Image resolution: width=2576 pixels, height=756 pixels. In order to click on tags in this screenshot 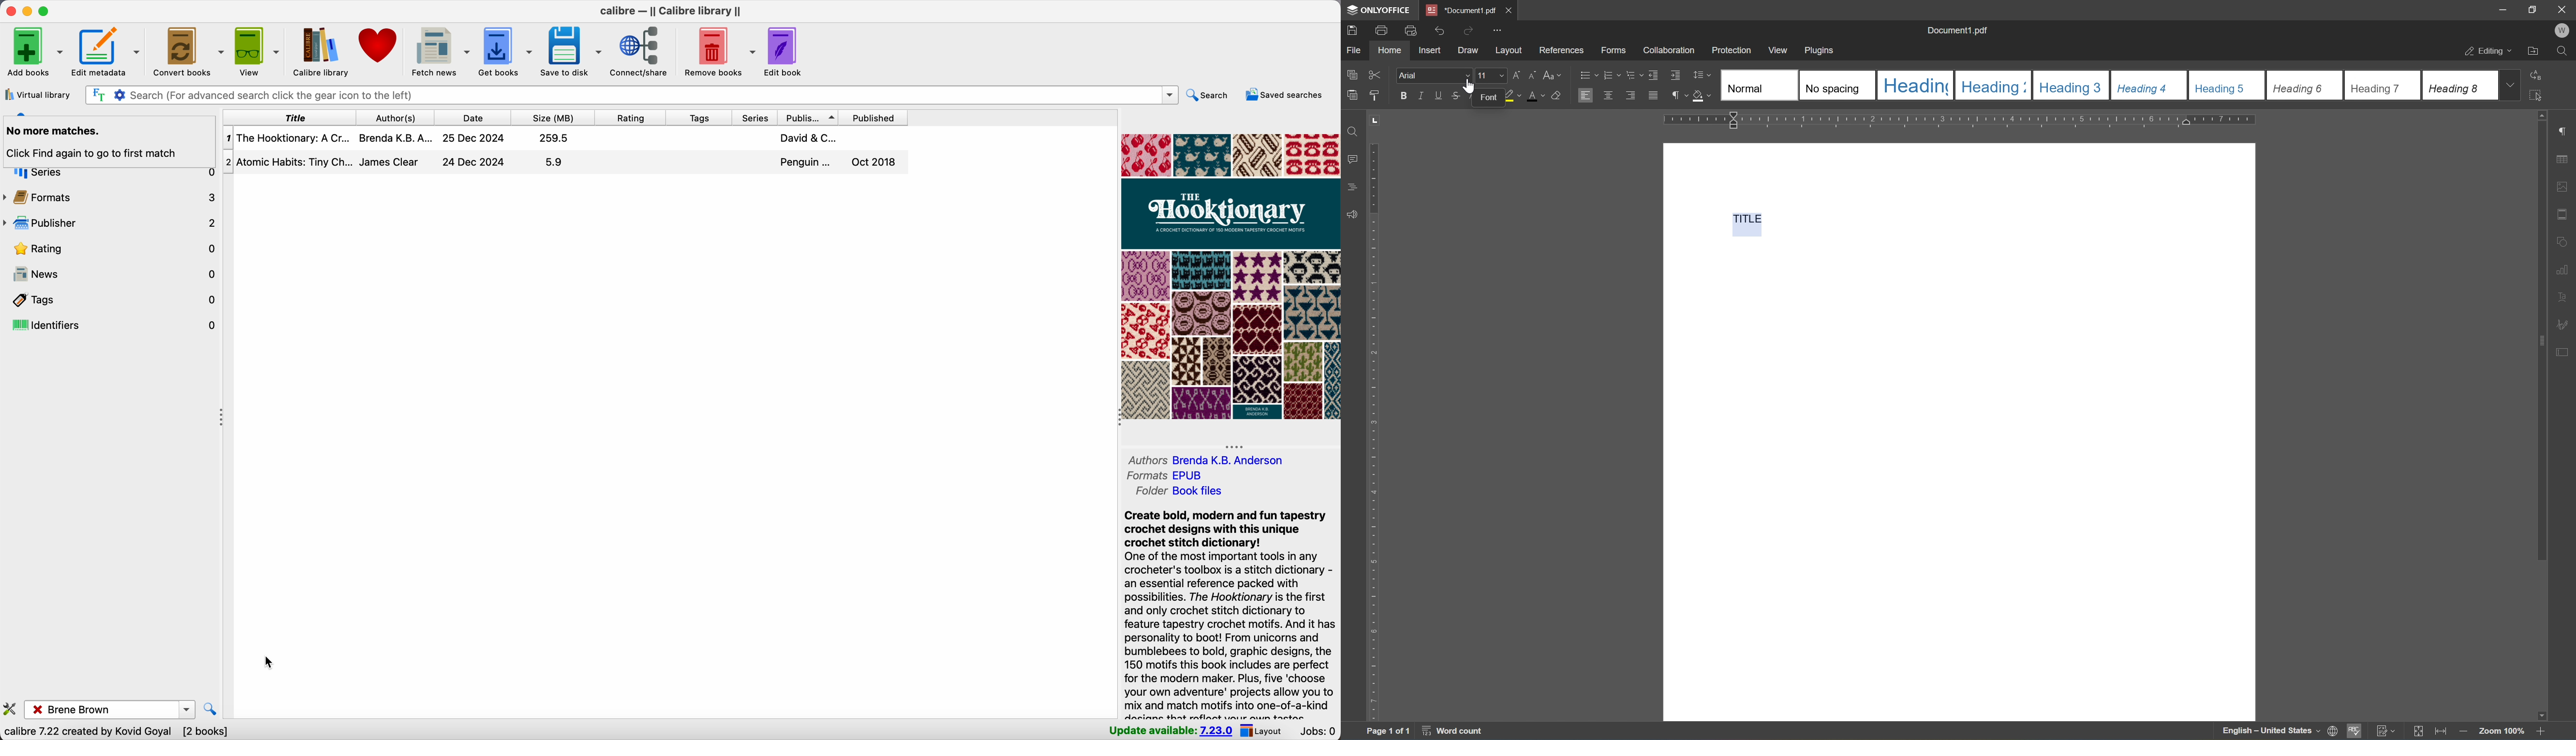, I will do `click(703, 117)`.